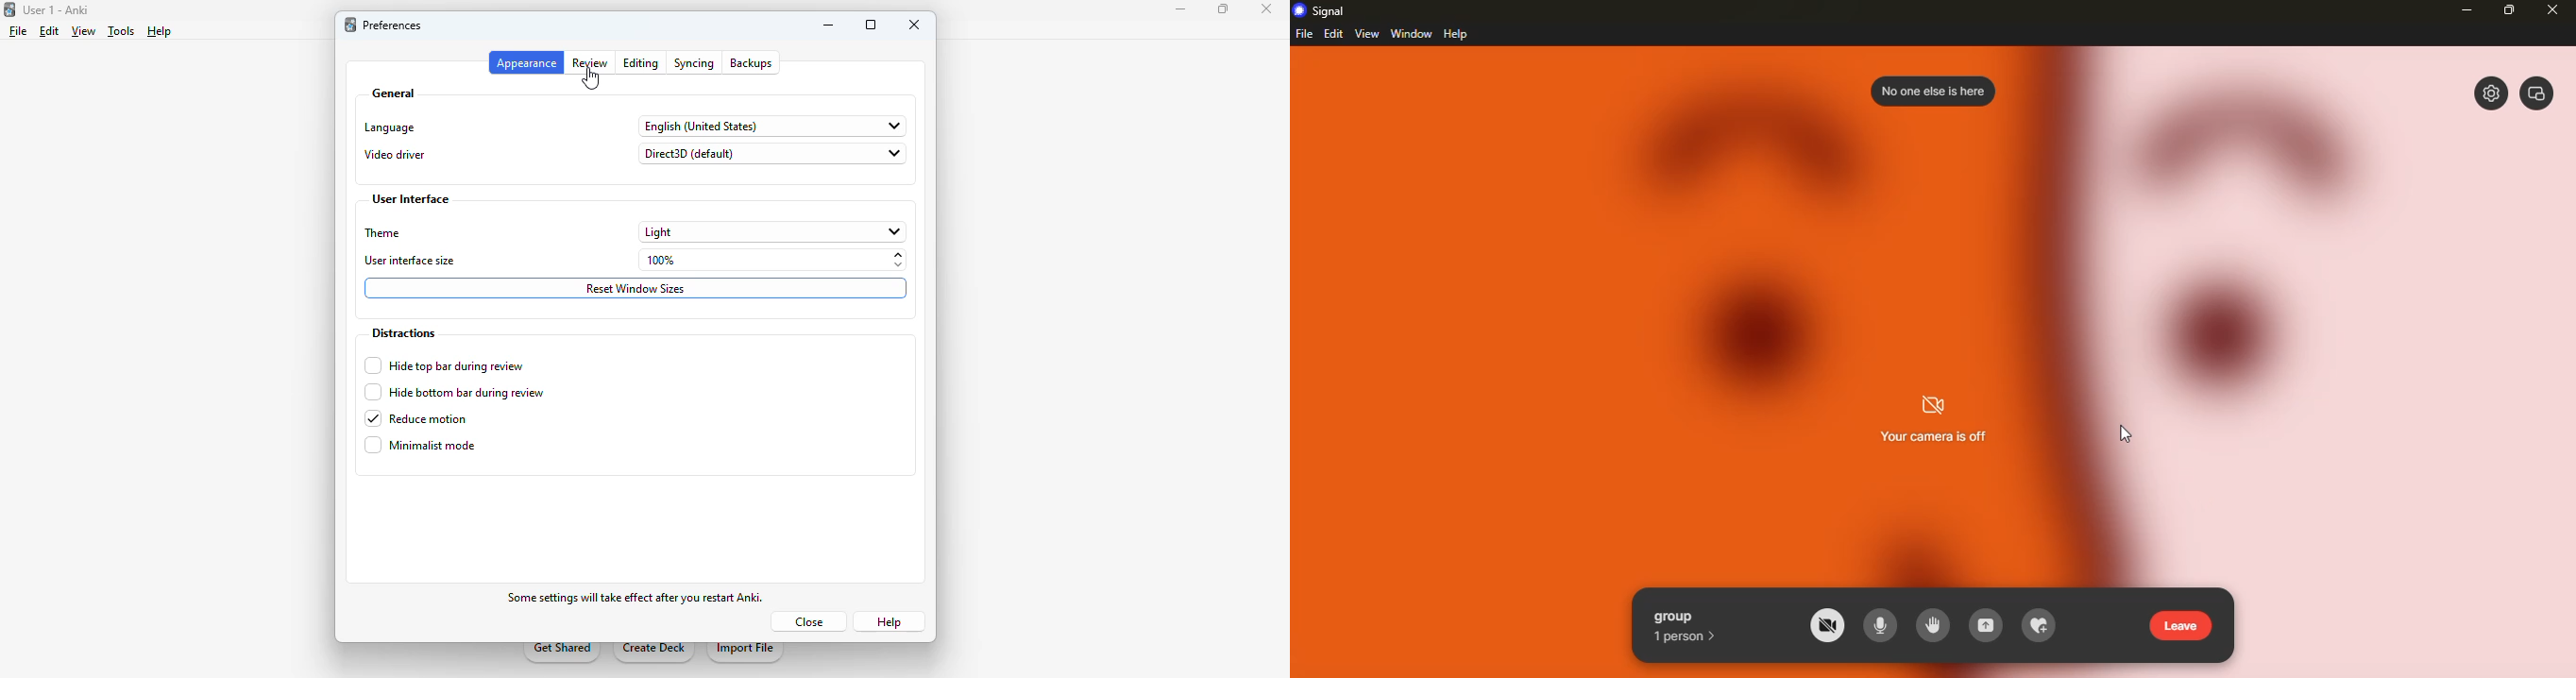 The image size is (2576, 700). What do you see at coordinates (445, 365) in the screenshot?
I see `hide top bar during review` at bounding box center [445, 365].